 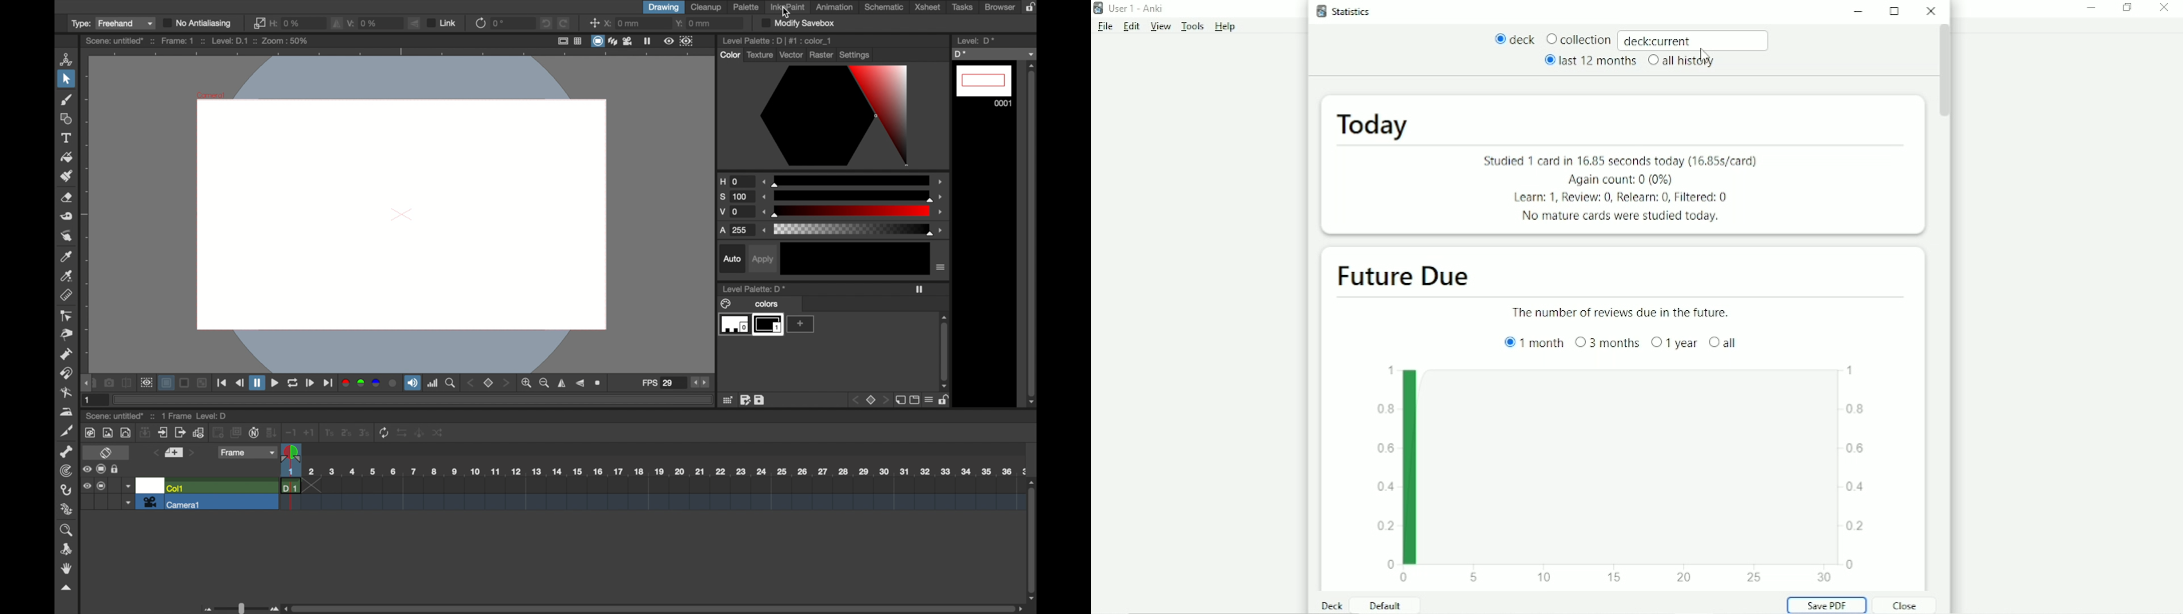 What do you see at coordinates (1129, 28) in the screenshot?
I see `Edit` at bounding box center [1129, 28].